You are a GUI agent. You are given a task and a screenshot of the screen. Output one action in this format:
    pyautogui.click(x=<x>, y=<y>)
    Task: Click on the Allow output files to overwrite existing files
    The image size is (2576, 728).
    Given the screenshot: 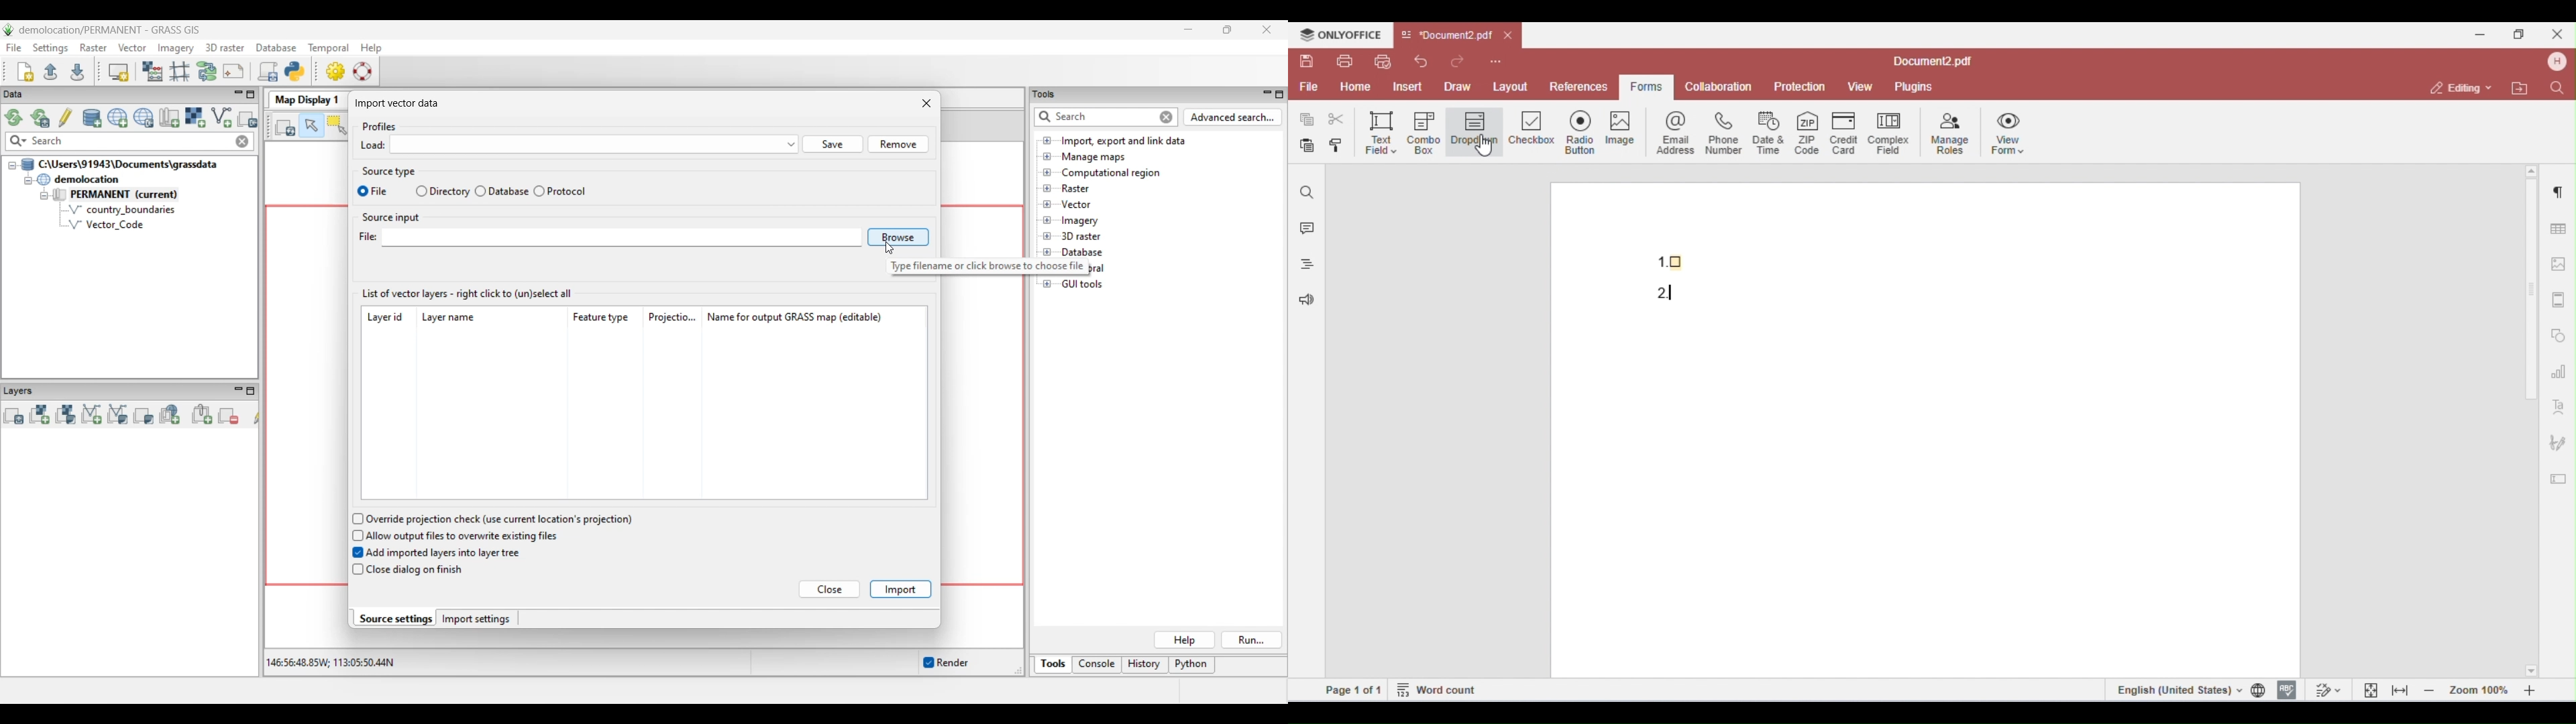 What is the action you would take?
    pyautogui.click(x=464, y=536)
    